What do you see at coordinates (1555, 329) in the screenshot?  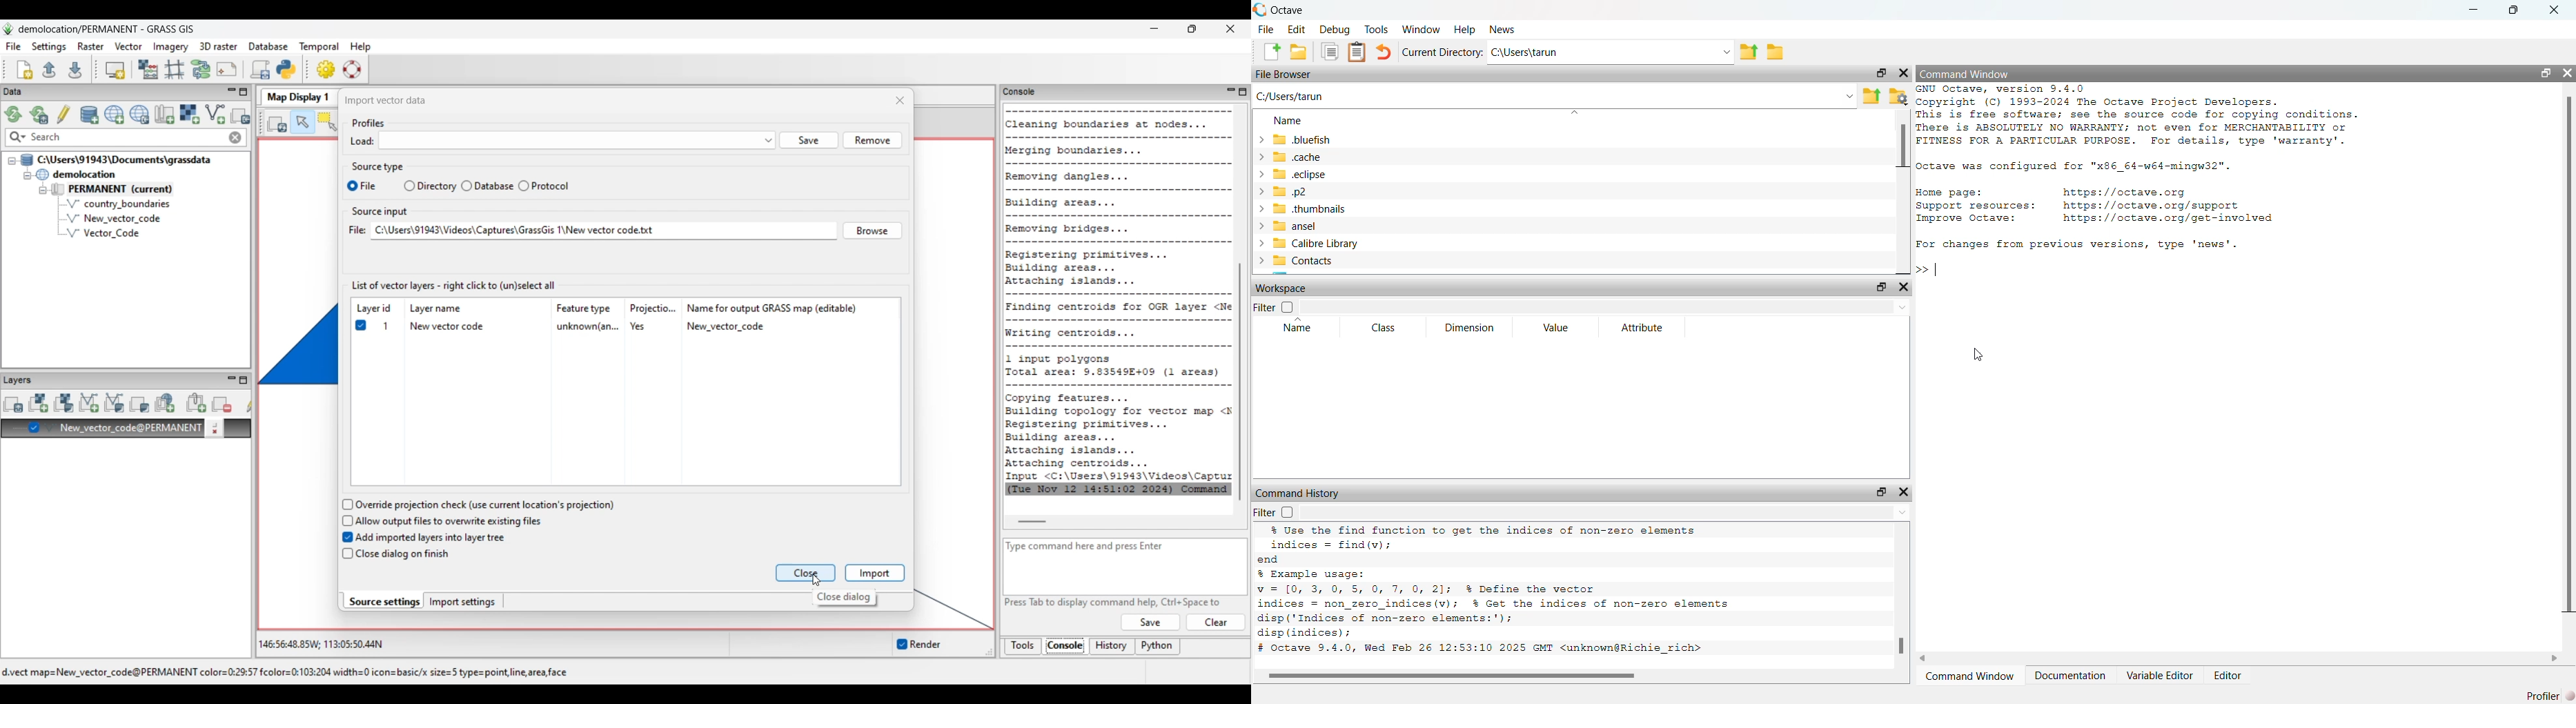 I see `Value` at bounding box center [1555, 329].